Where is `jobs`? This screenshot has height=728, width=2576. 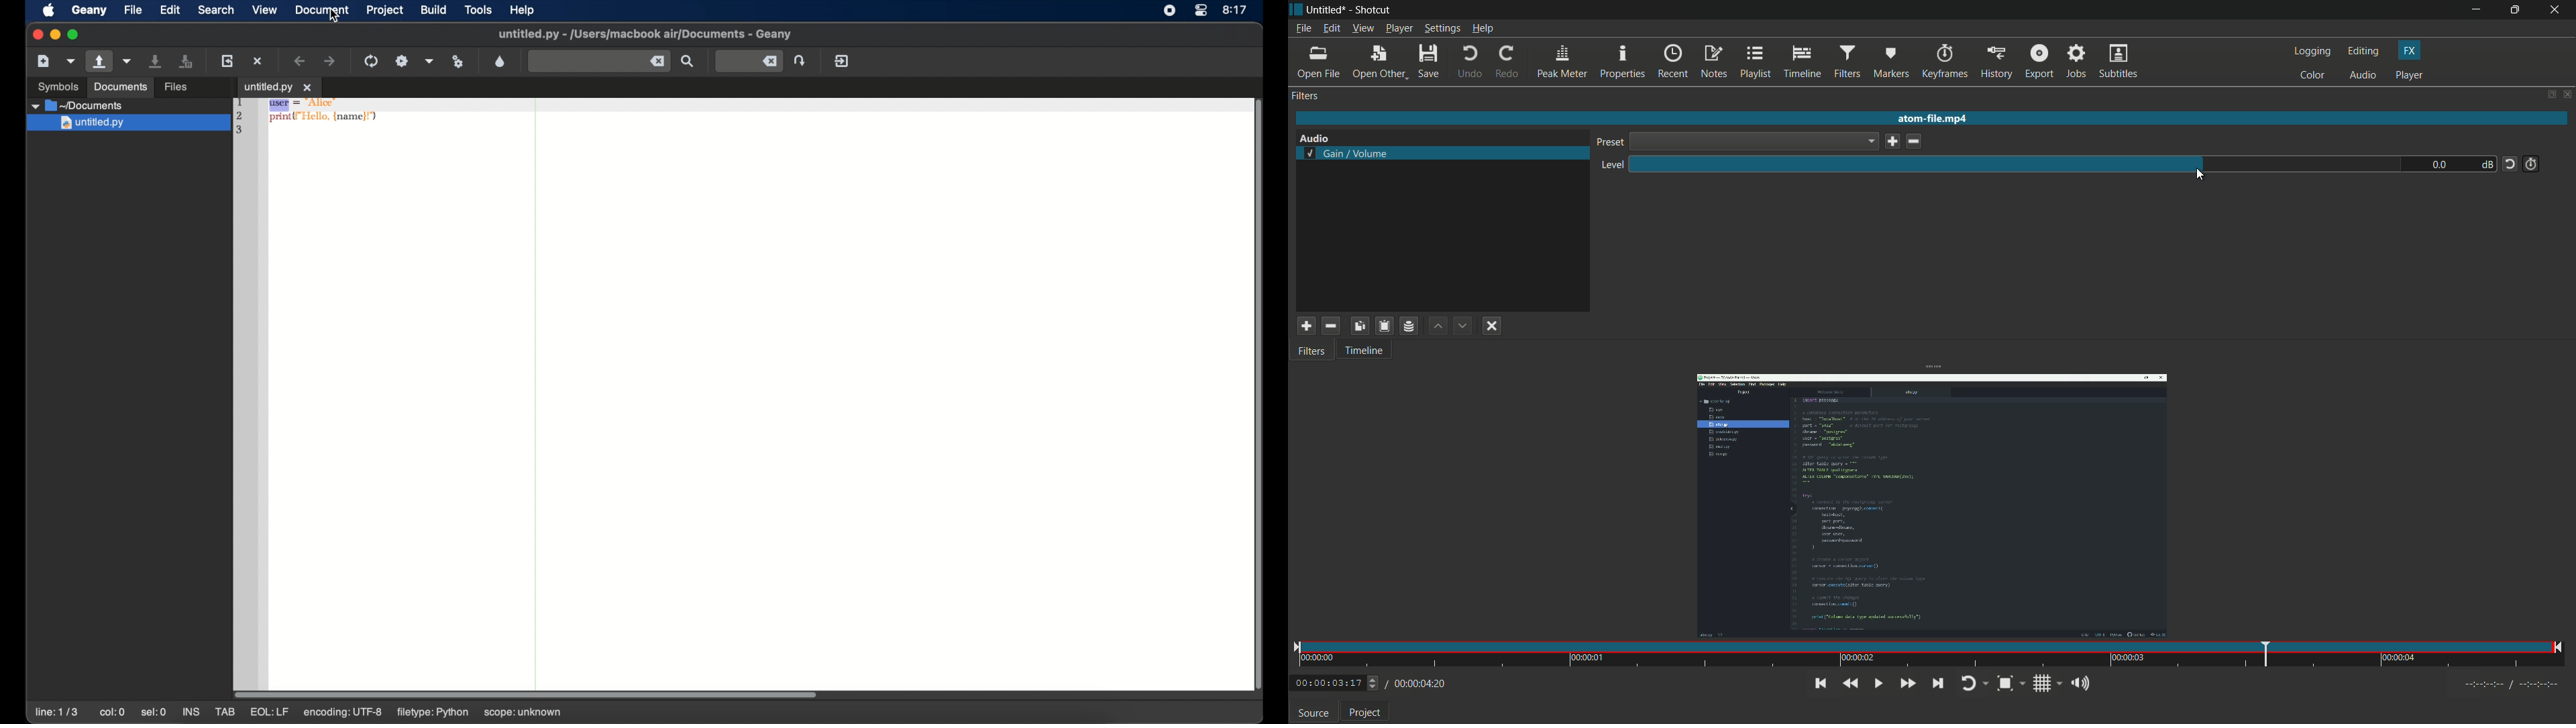 jobs is located at coordinates (2078, 62).